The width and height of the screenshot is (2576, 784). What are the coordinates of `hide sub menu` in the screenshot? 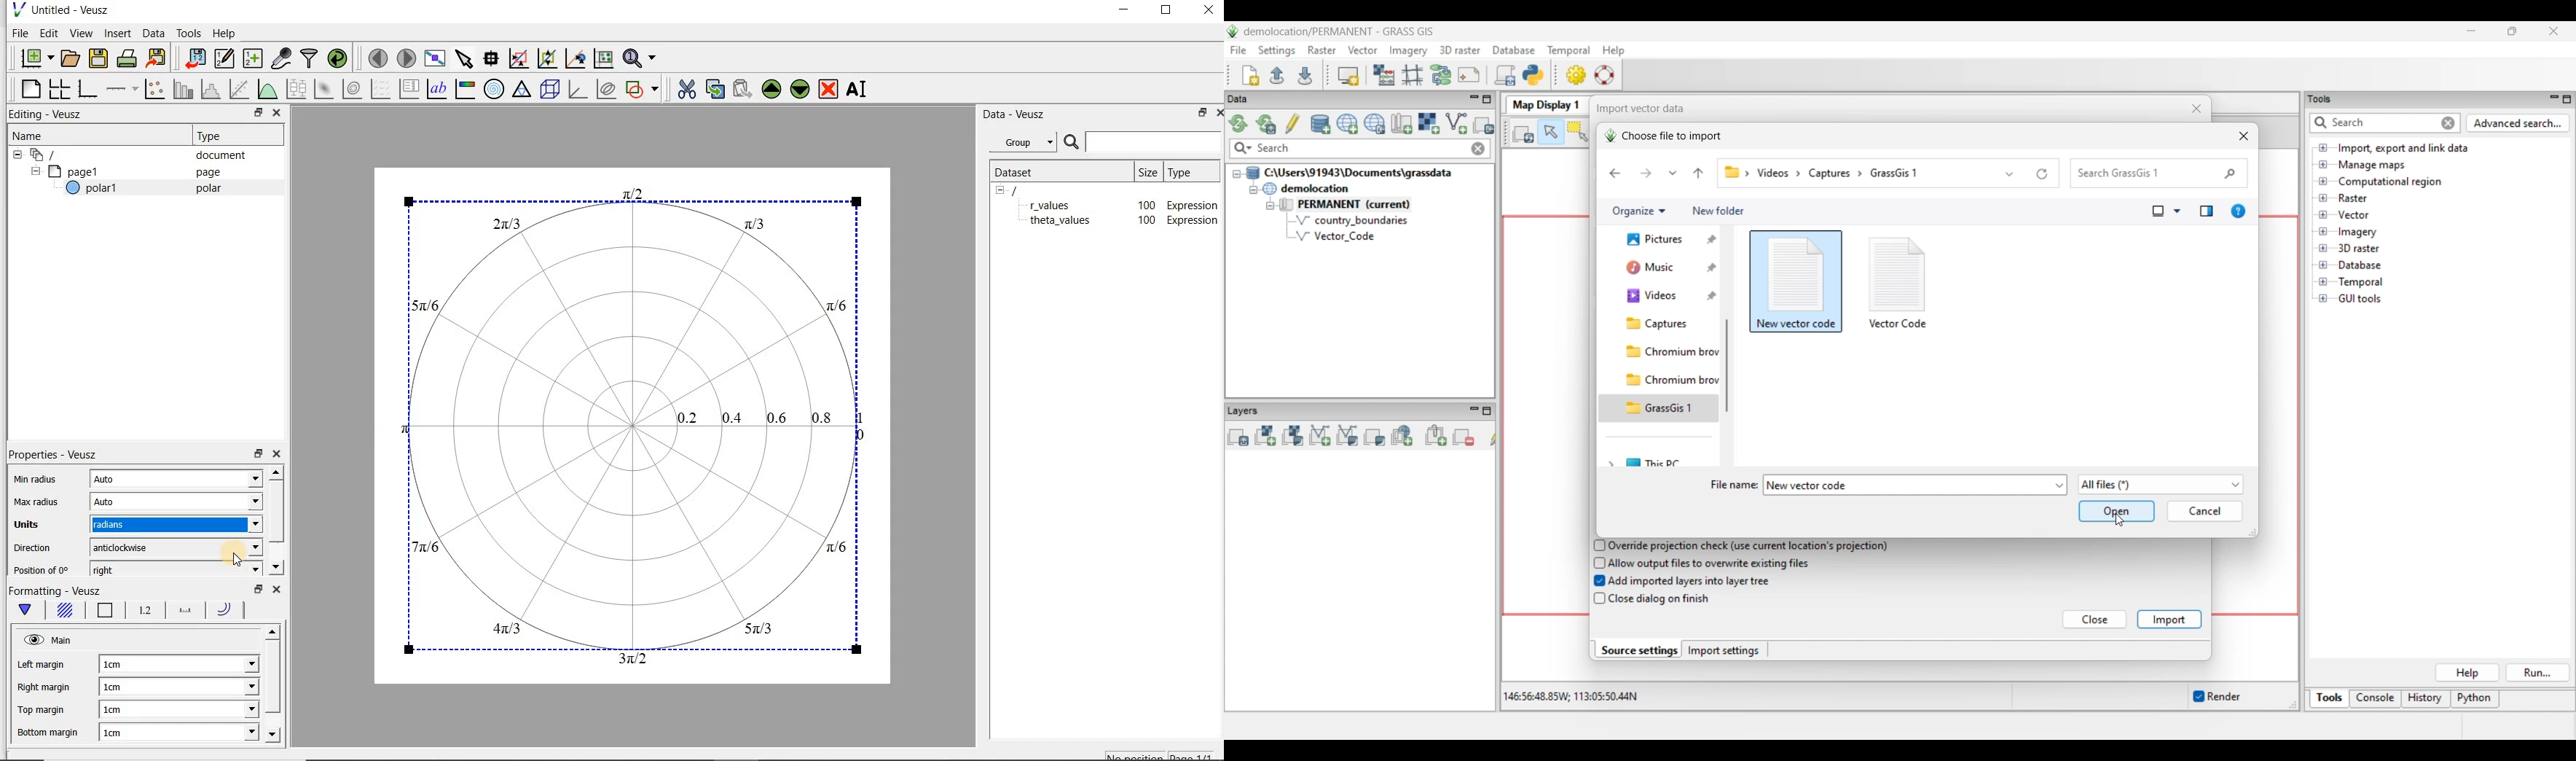 It's located at (30, 172).